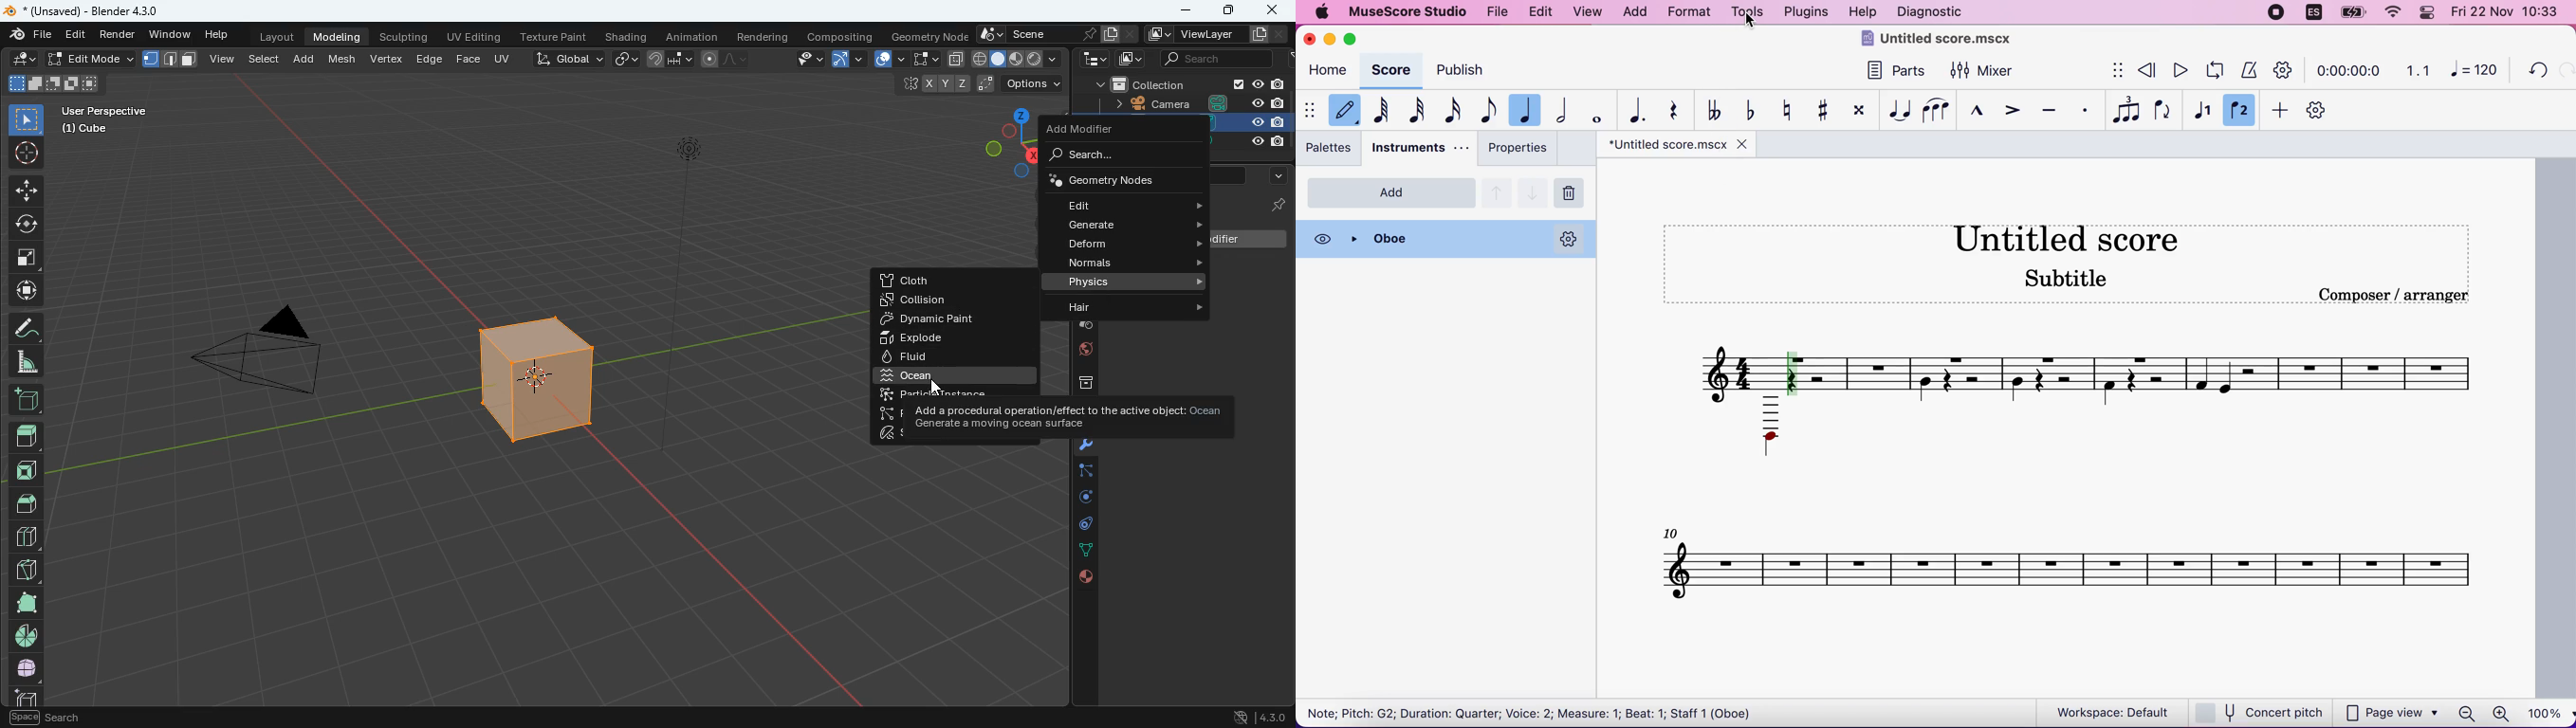  Describe the element at coordinates (2321, 108) in the screenshot. I see `customization tool` at that location.